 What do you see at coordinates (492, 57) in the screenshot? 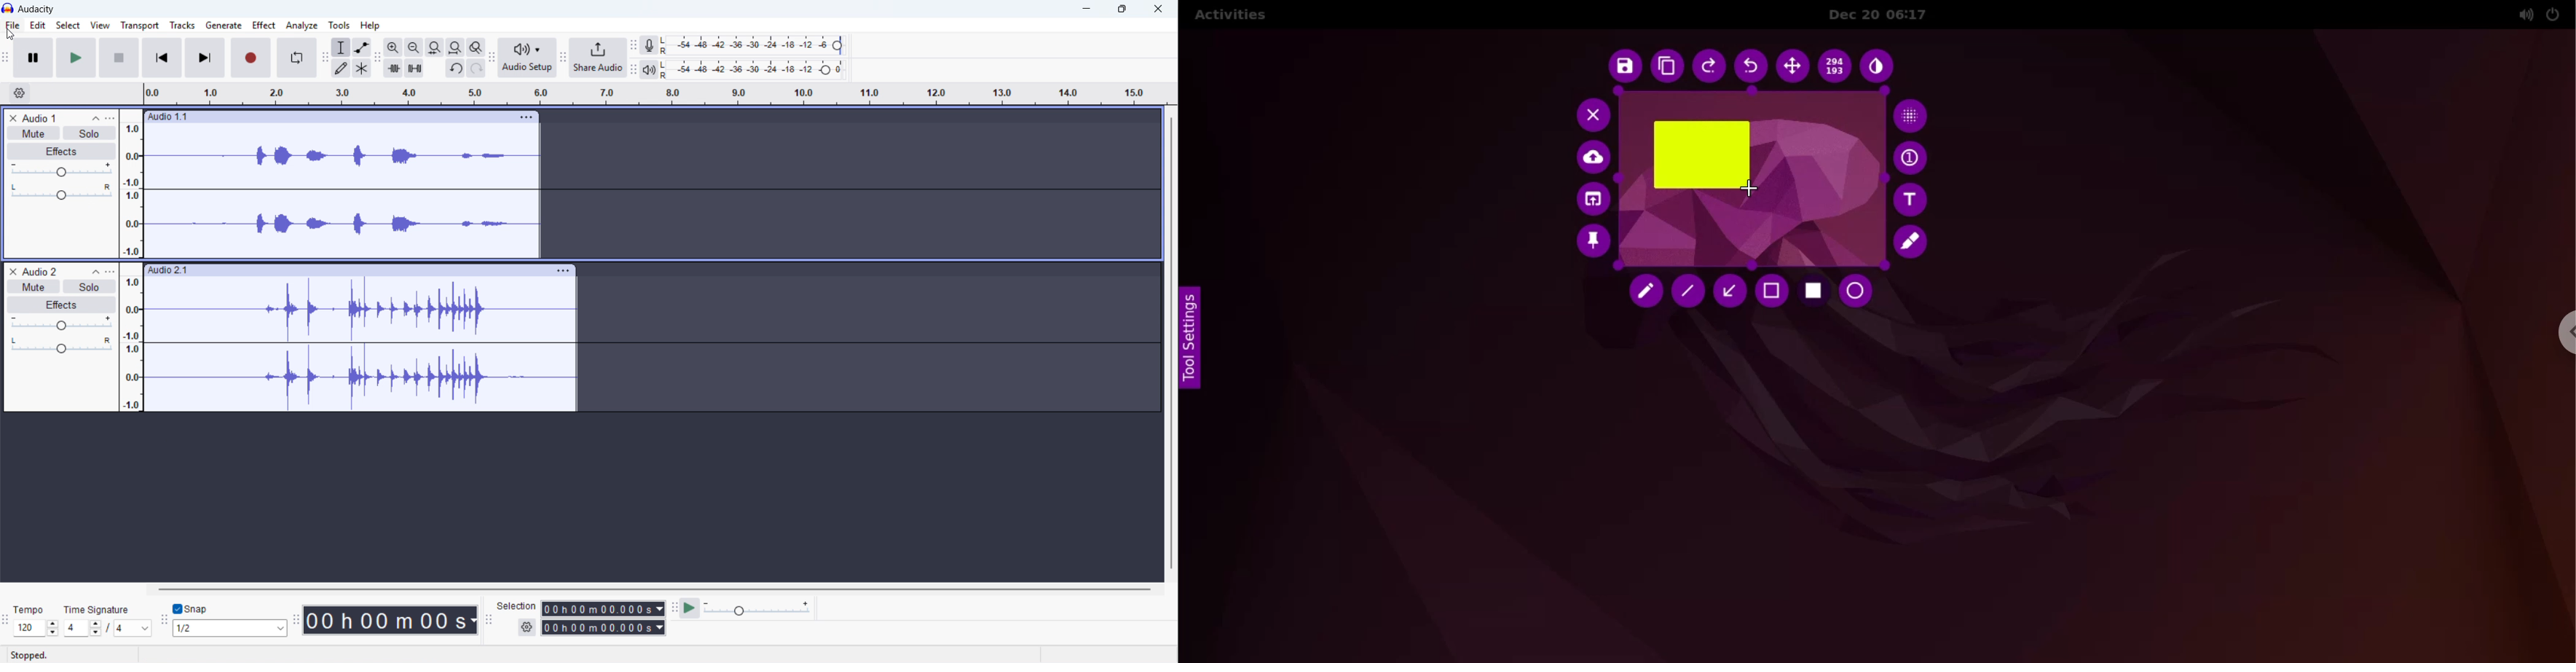
I see `Audio setup toolbar` at bounding box center [492, 57].